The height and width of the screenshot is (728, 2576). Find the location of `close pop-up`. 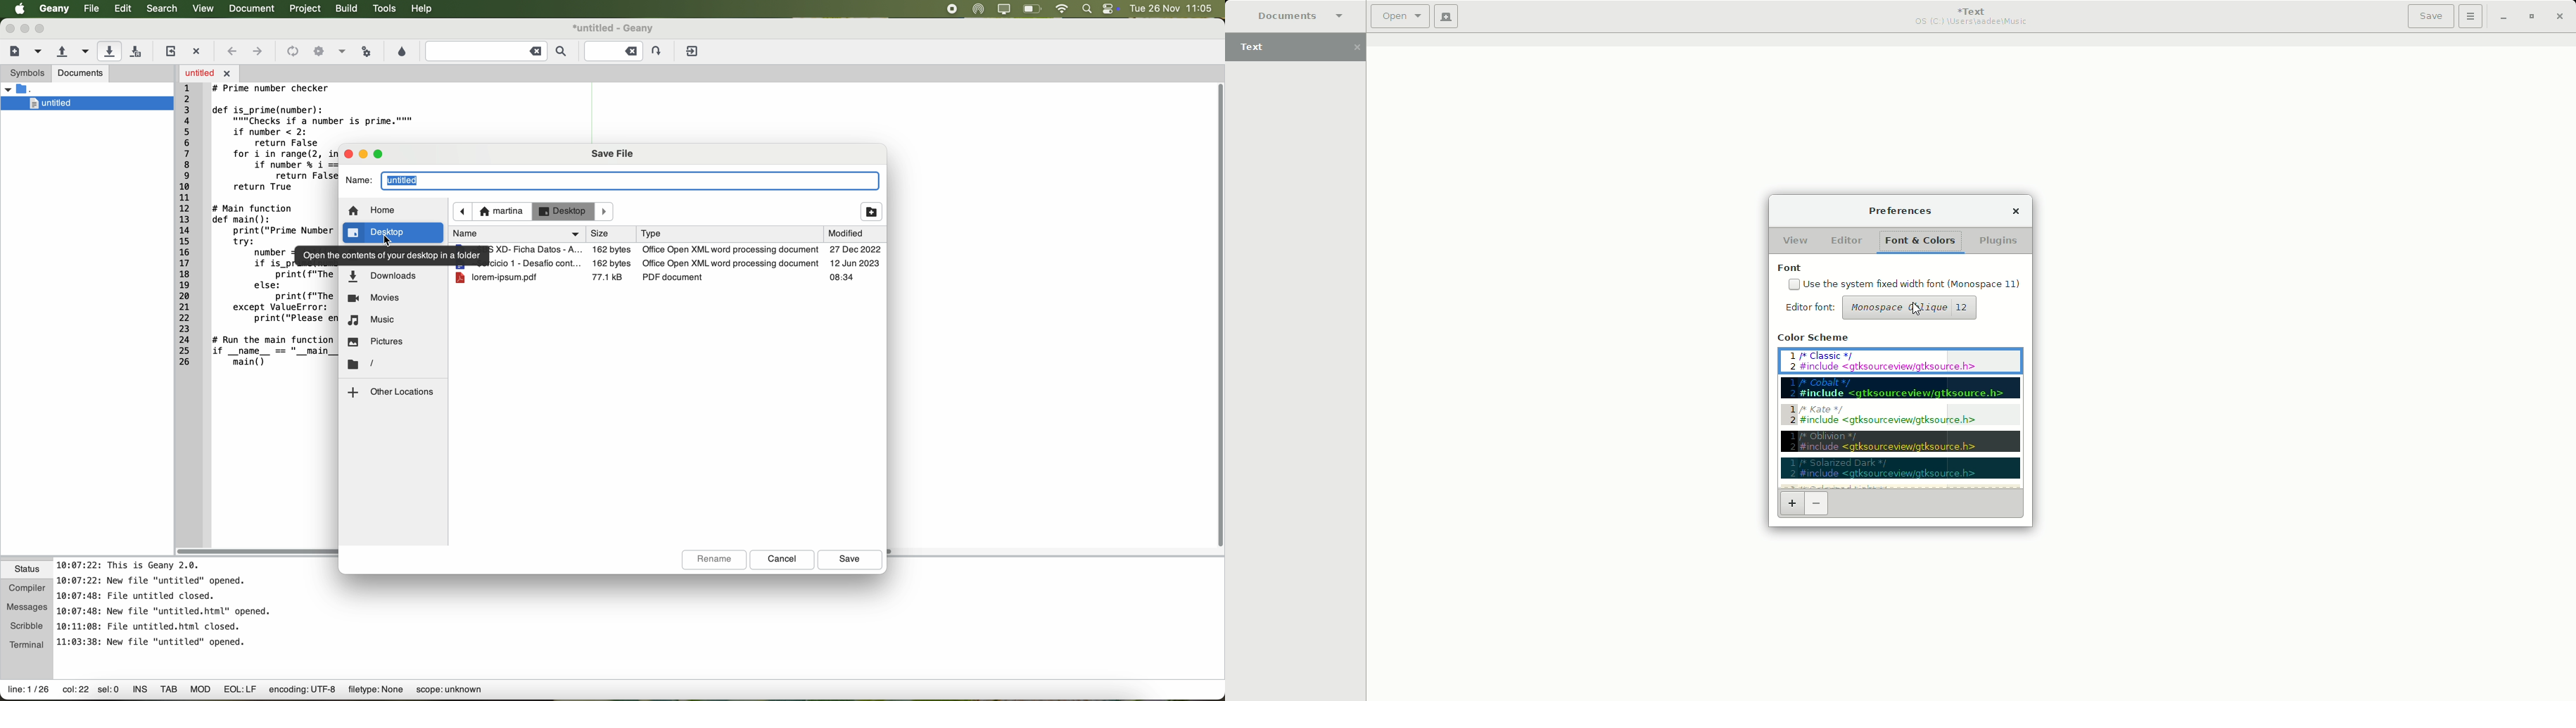

close pop-up is located at coordinates (347, 154).